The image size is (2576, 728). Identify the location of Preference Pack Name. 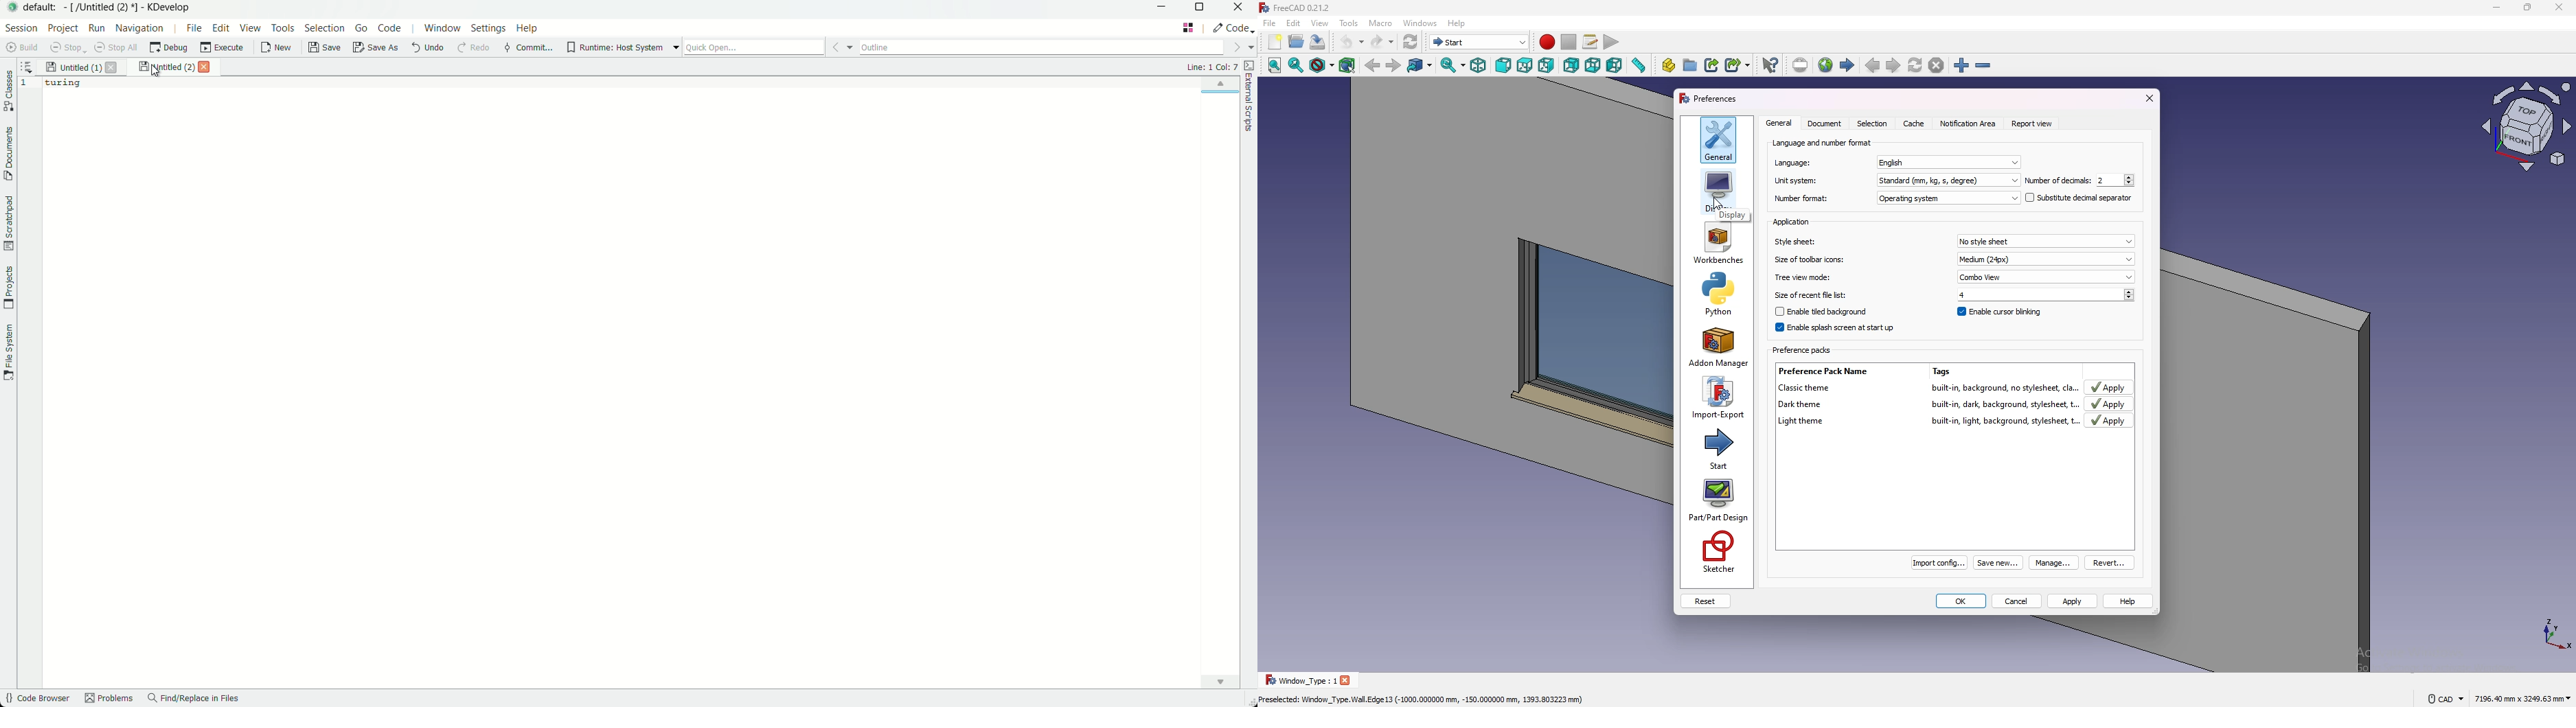
(1824, 371).